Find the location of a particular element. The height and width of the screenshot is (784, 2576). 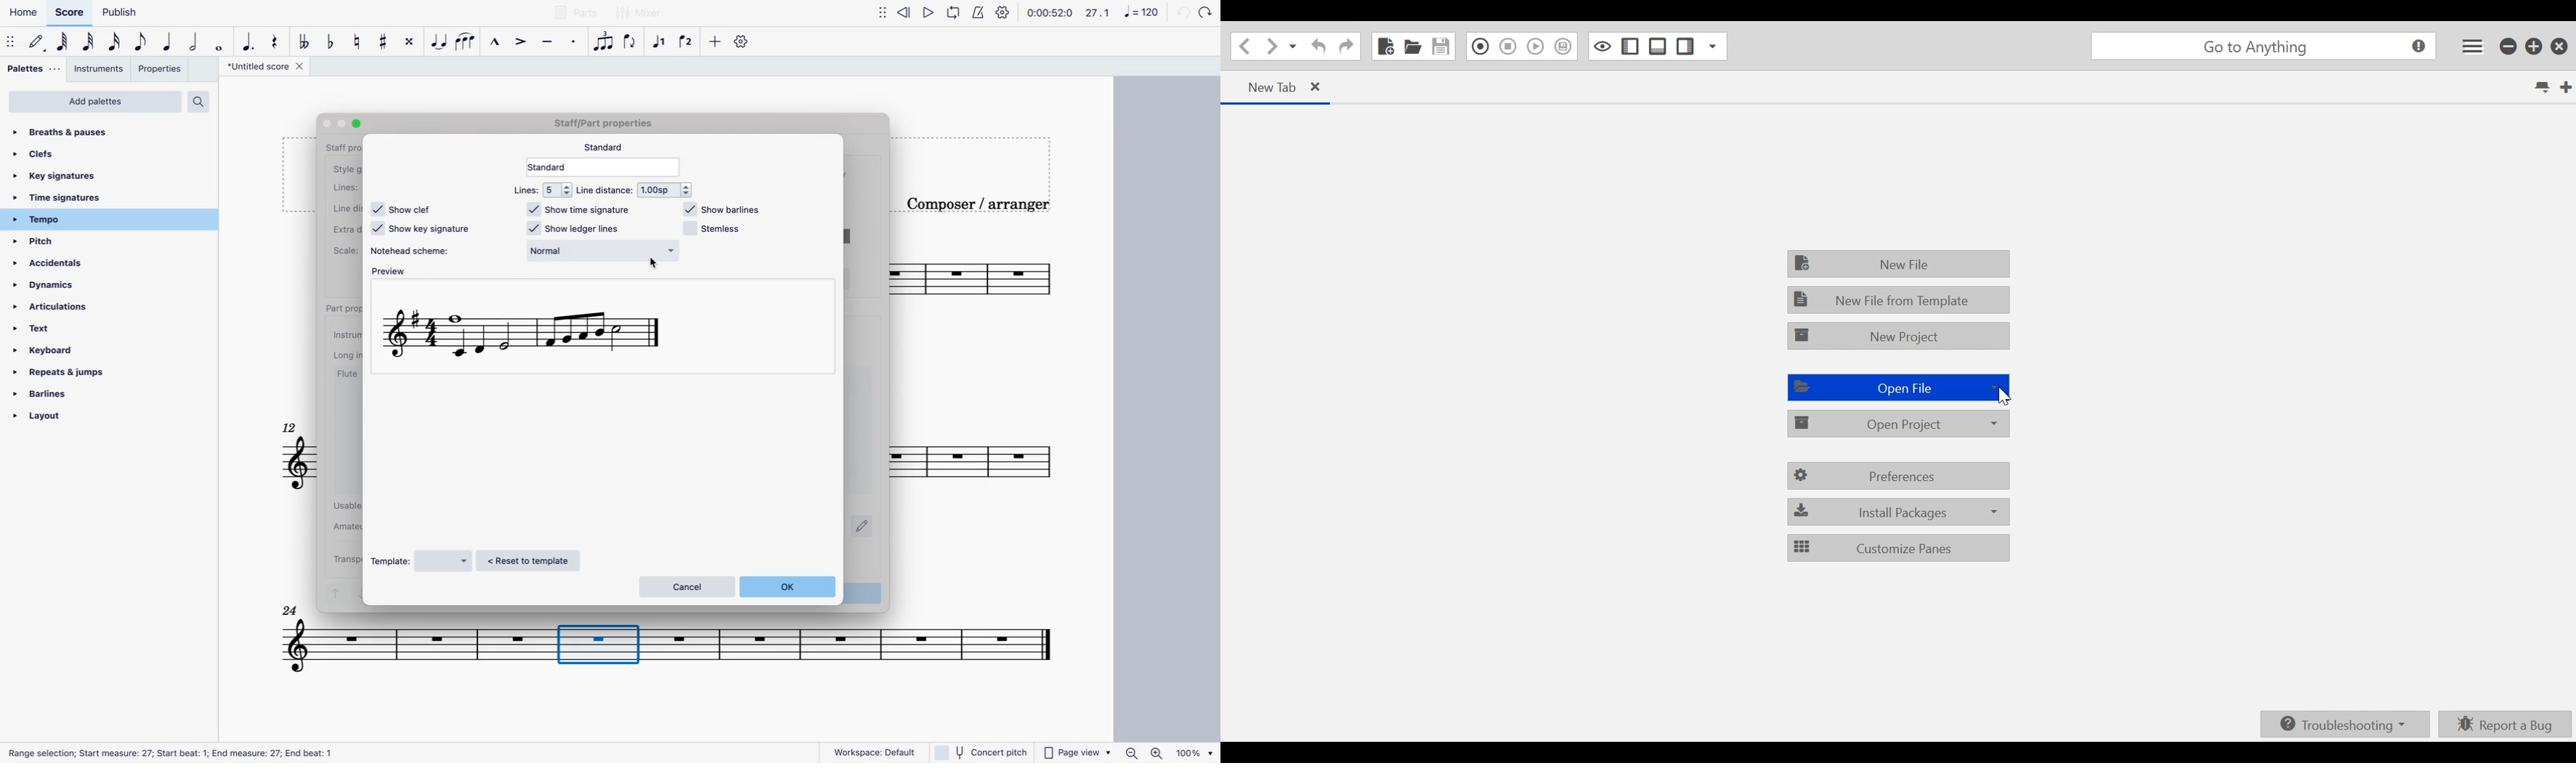

 is located at coordinates (326, 126).